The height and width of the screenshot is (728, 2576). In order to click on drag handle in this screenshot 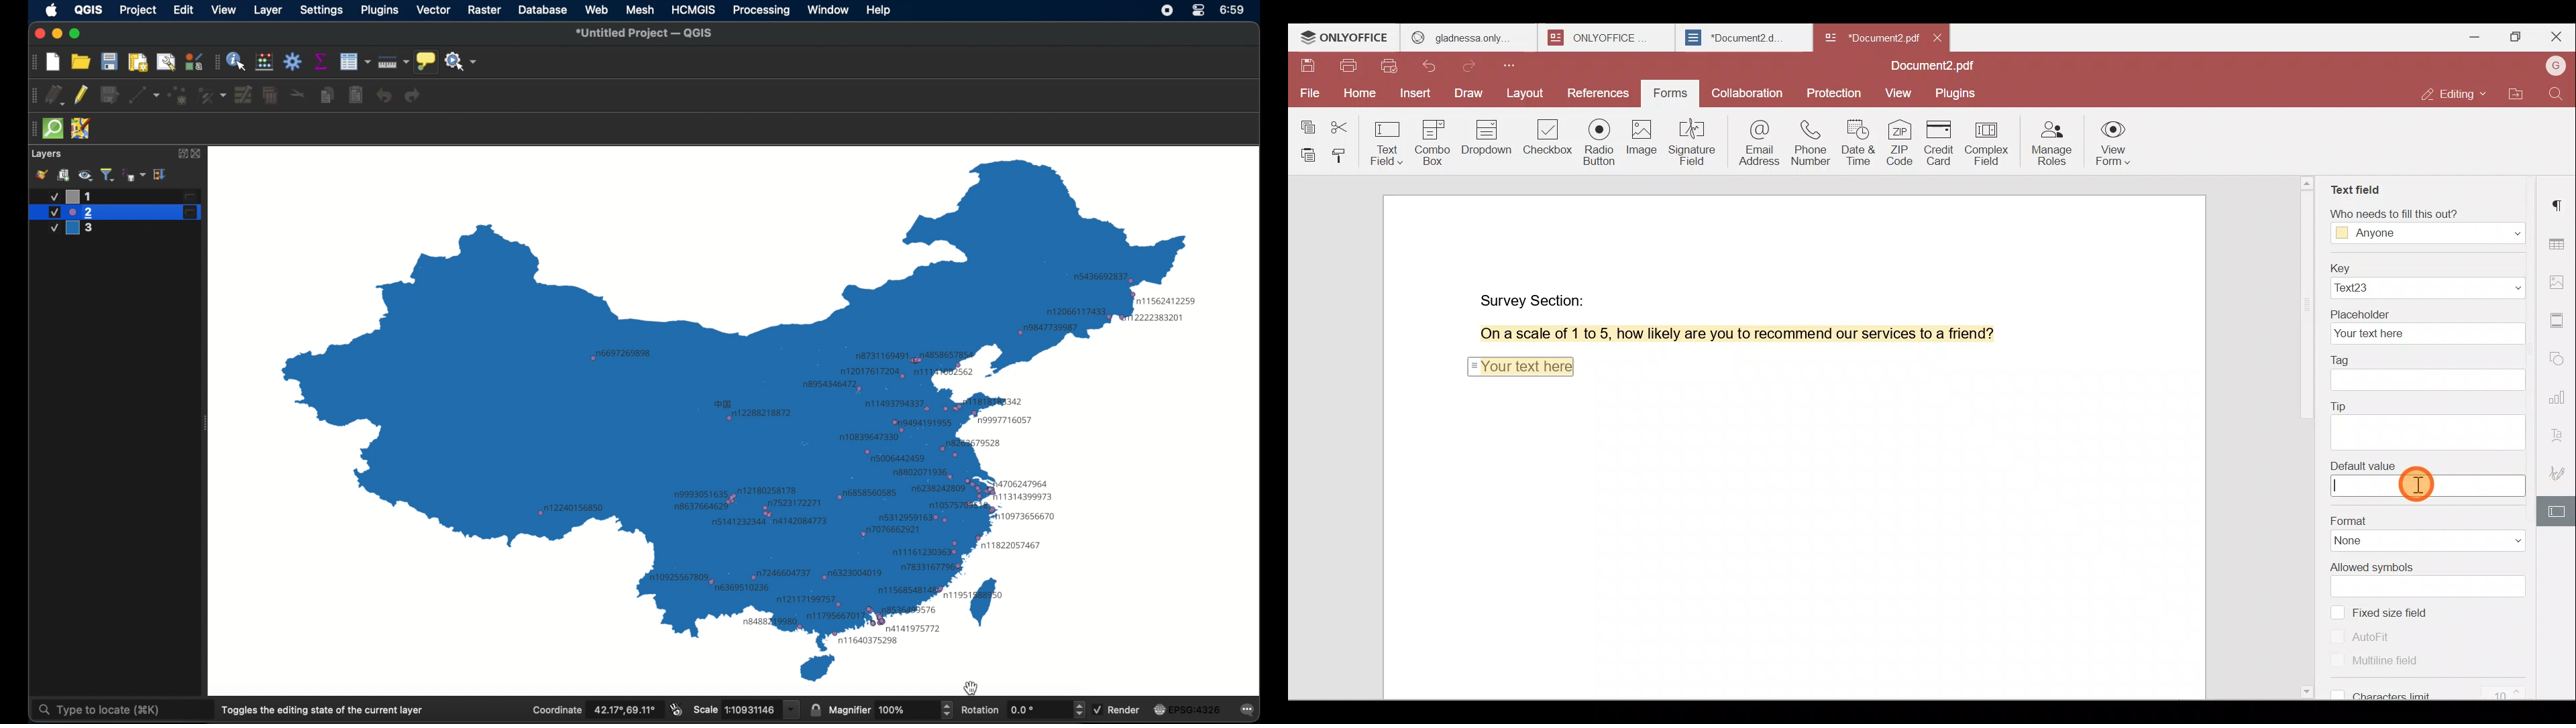, I will do `click(217, 61)`.